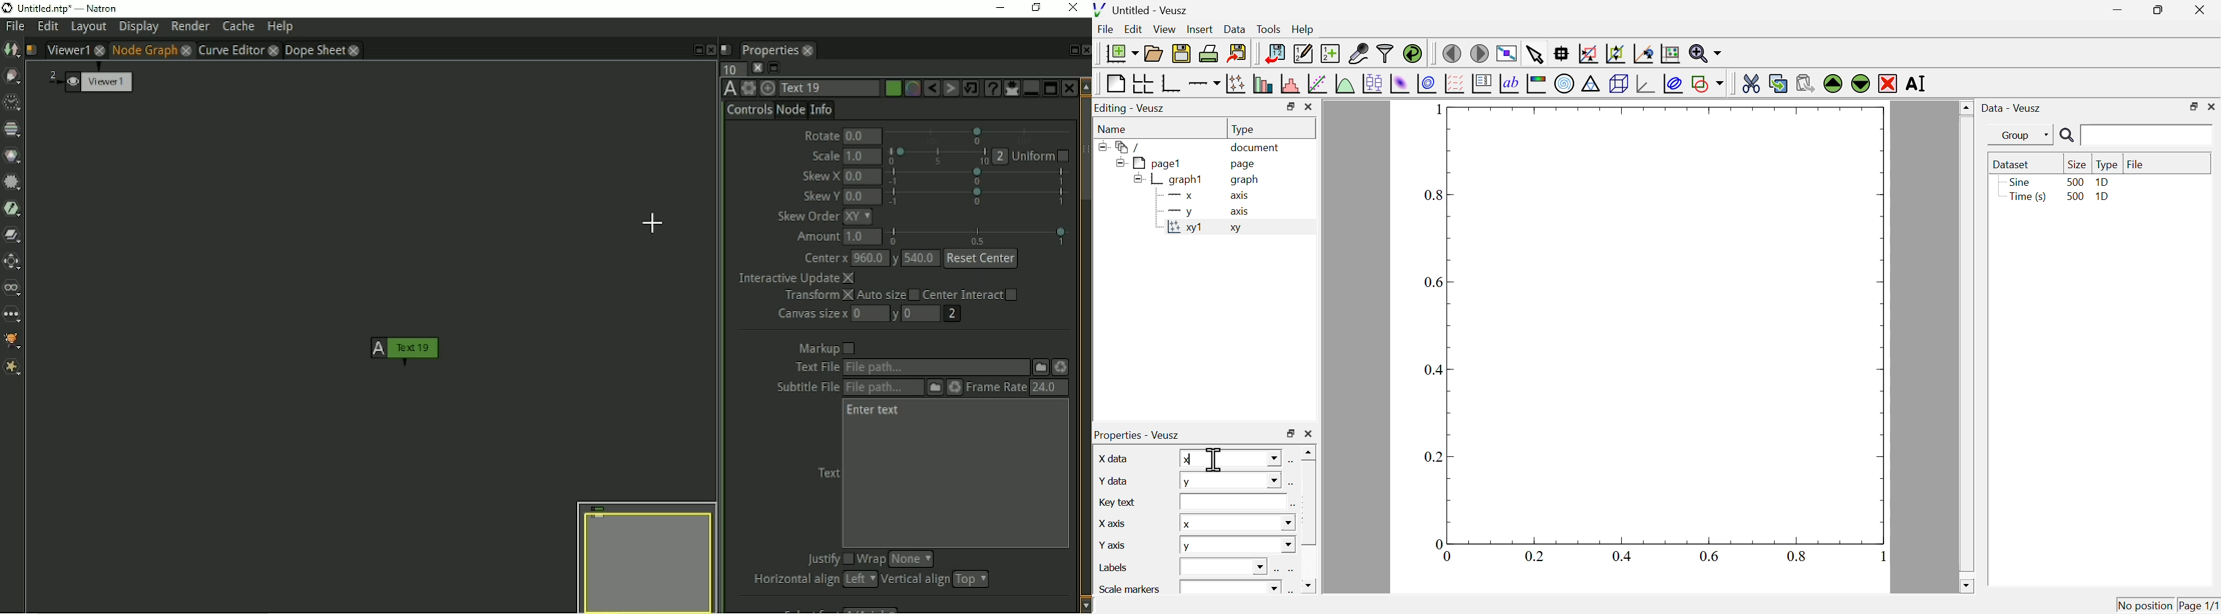 The width and height of the screenshot is (2240, 616). I want to click on cut the selected widget, so click(1749, 82).